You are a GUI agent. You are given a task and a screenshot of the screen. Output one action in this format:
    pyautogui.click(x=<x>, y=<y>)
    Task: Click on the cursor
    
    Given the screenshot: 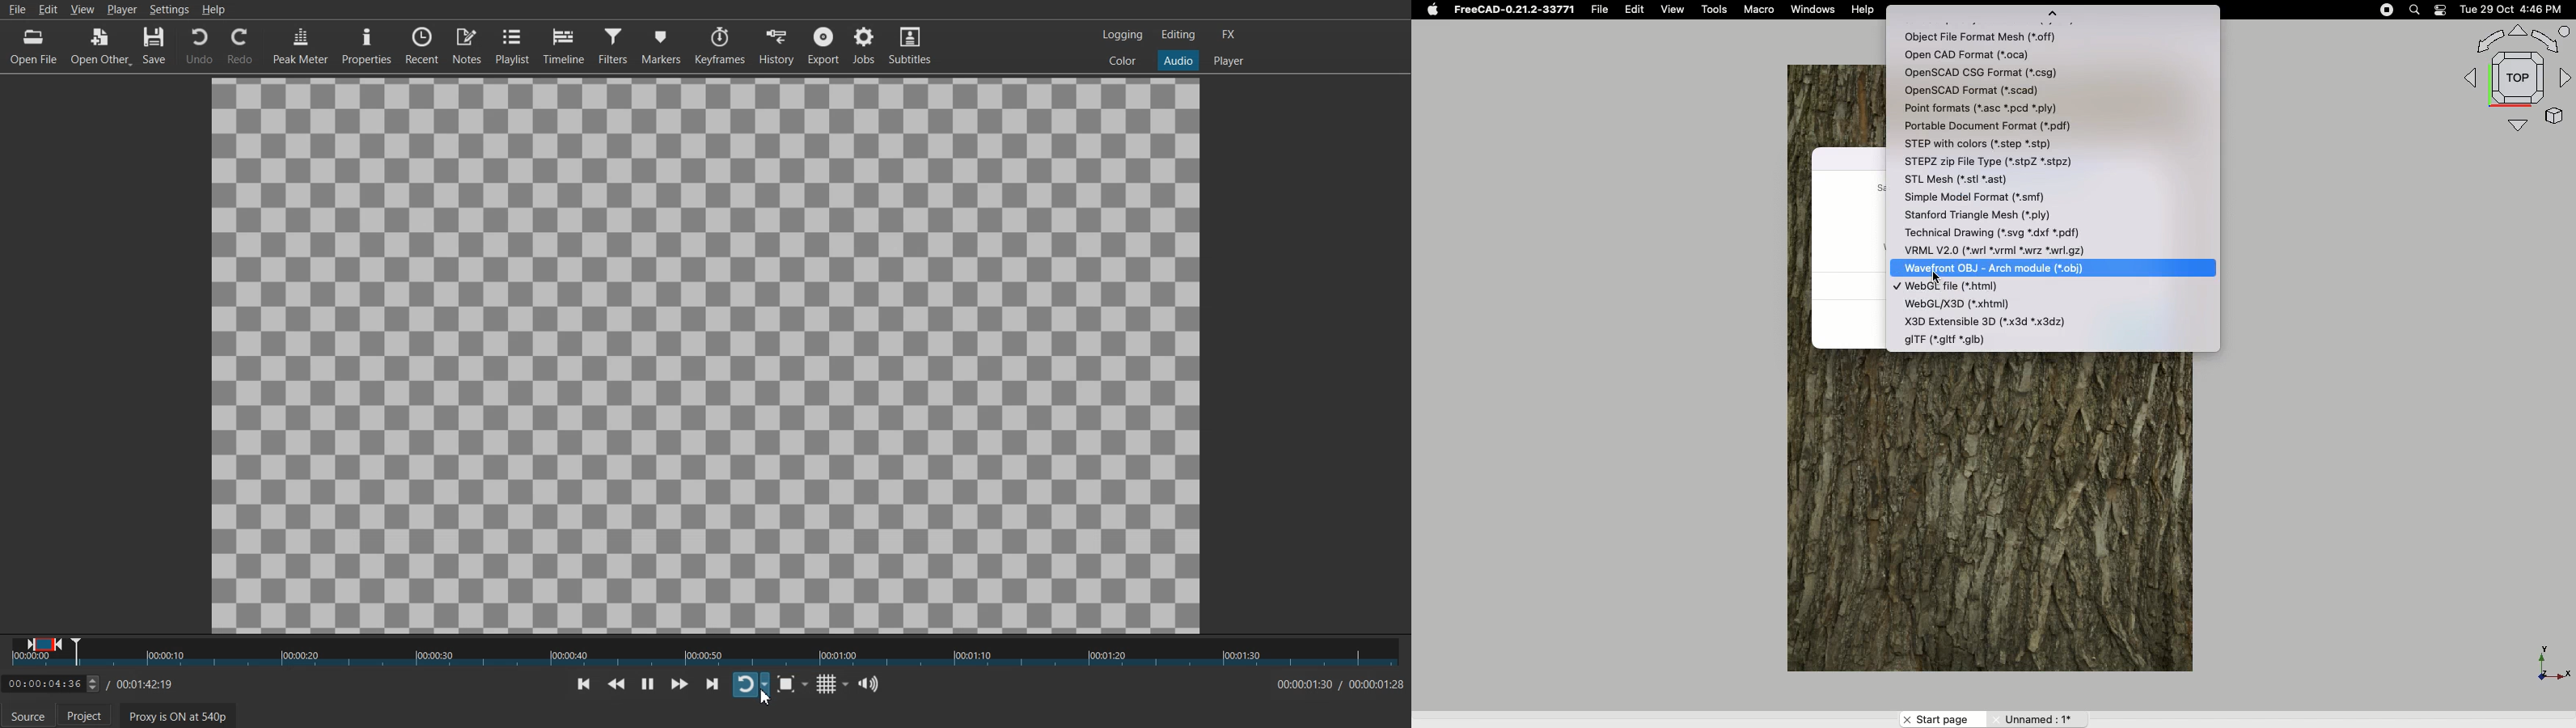 What is the action you would take?
    pyautogui.click(x=763, y=706)
    